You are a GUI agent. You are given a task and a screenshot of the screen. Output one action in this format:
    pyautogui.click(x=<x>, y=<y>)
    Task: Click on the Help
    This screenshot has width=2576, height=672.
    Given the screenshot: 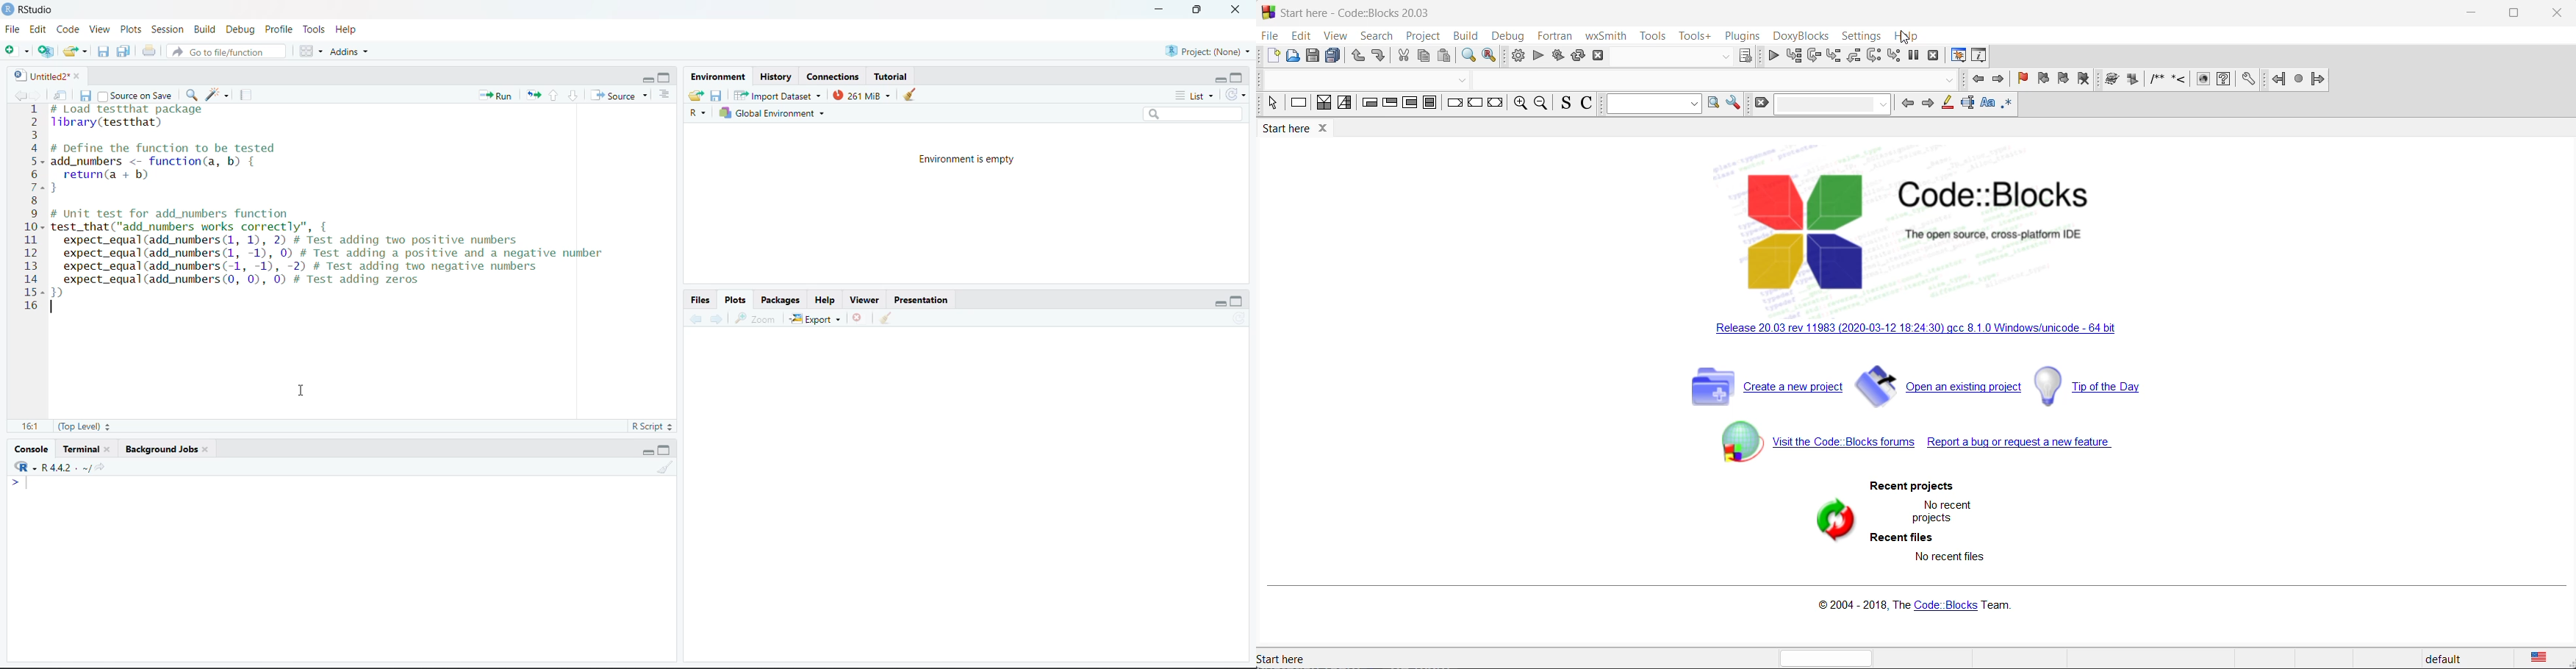 What is the action you would take?
    pyautogui.click(x=346, y=29)
    